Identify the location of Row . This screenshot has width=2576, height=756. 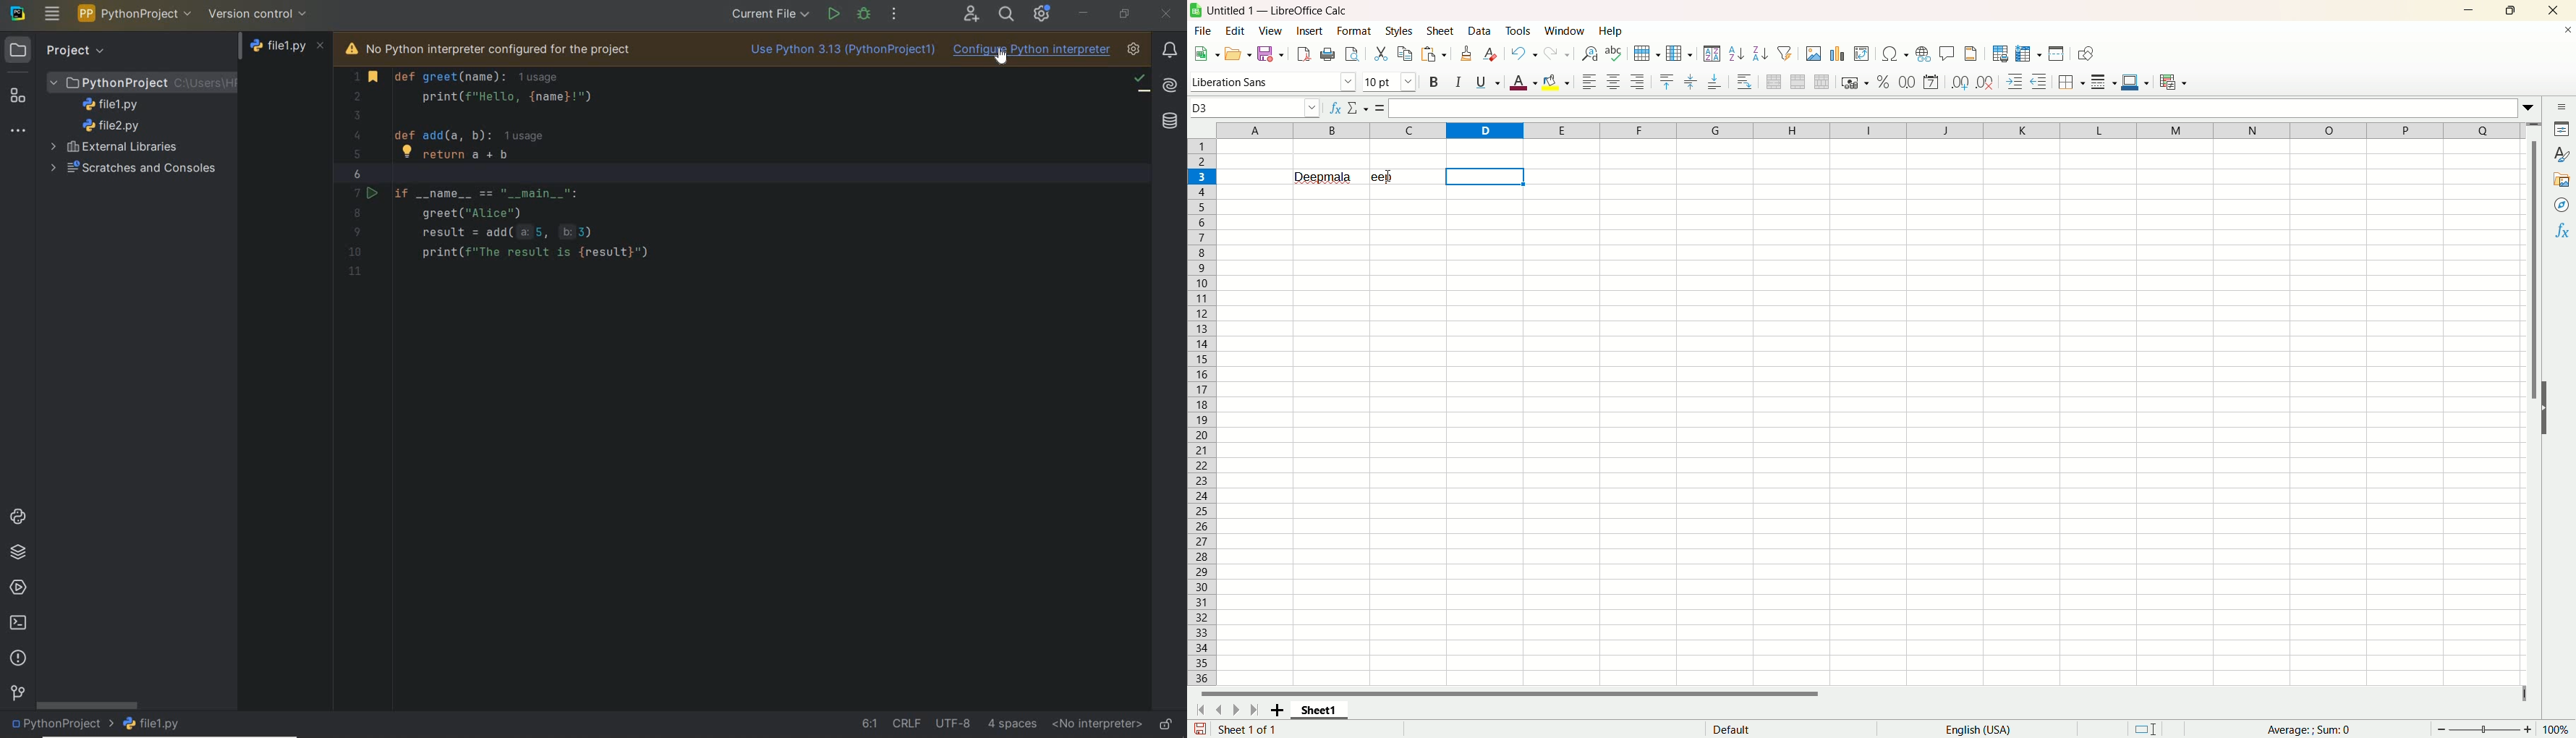
(1204, 411).